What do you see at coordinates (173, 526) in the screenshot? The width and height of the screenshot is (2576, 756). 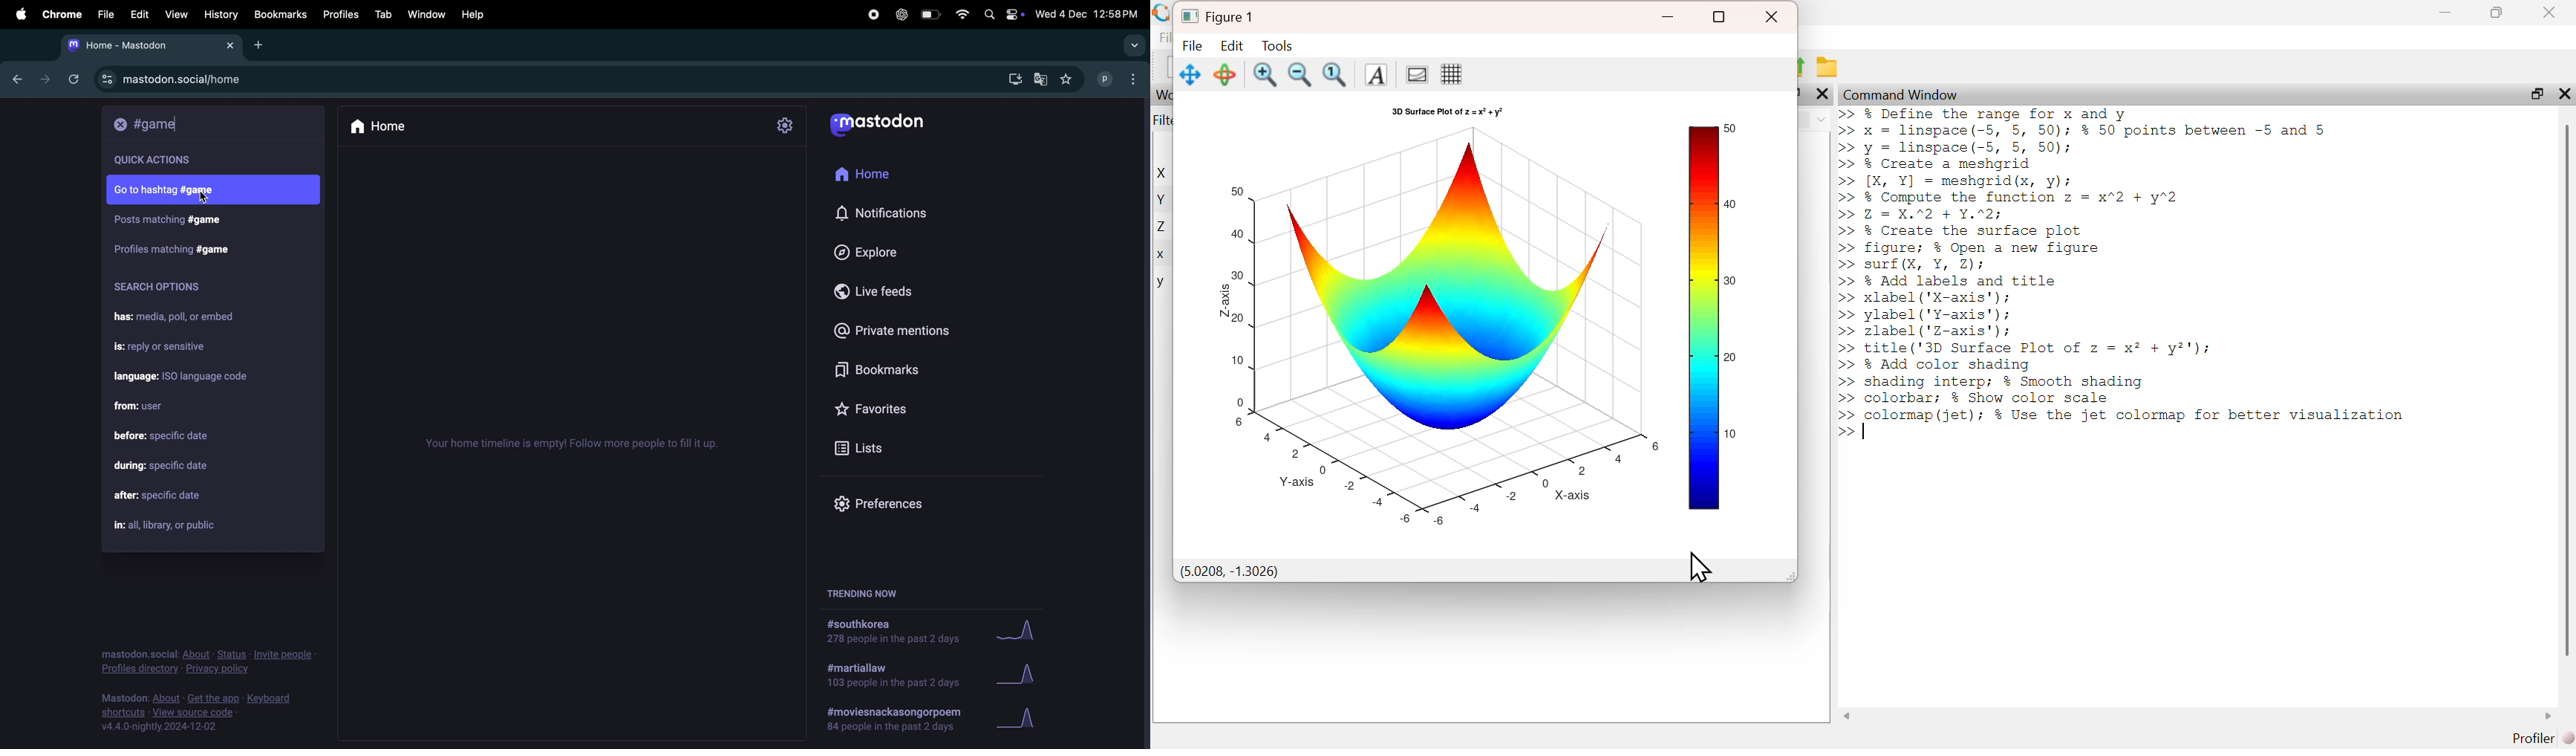 I see `add all public library` at bounding box center [173, 526].